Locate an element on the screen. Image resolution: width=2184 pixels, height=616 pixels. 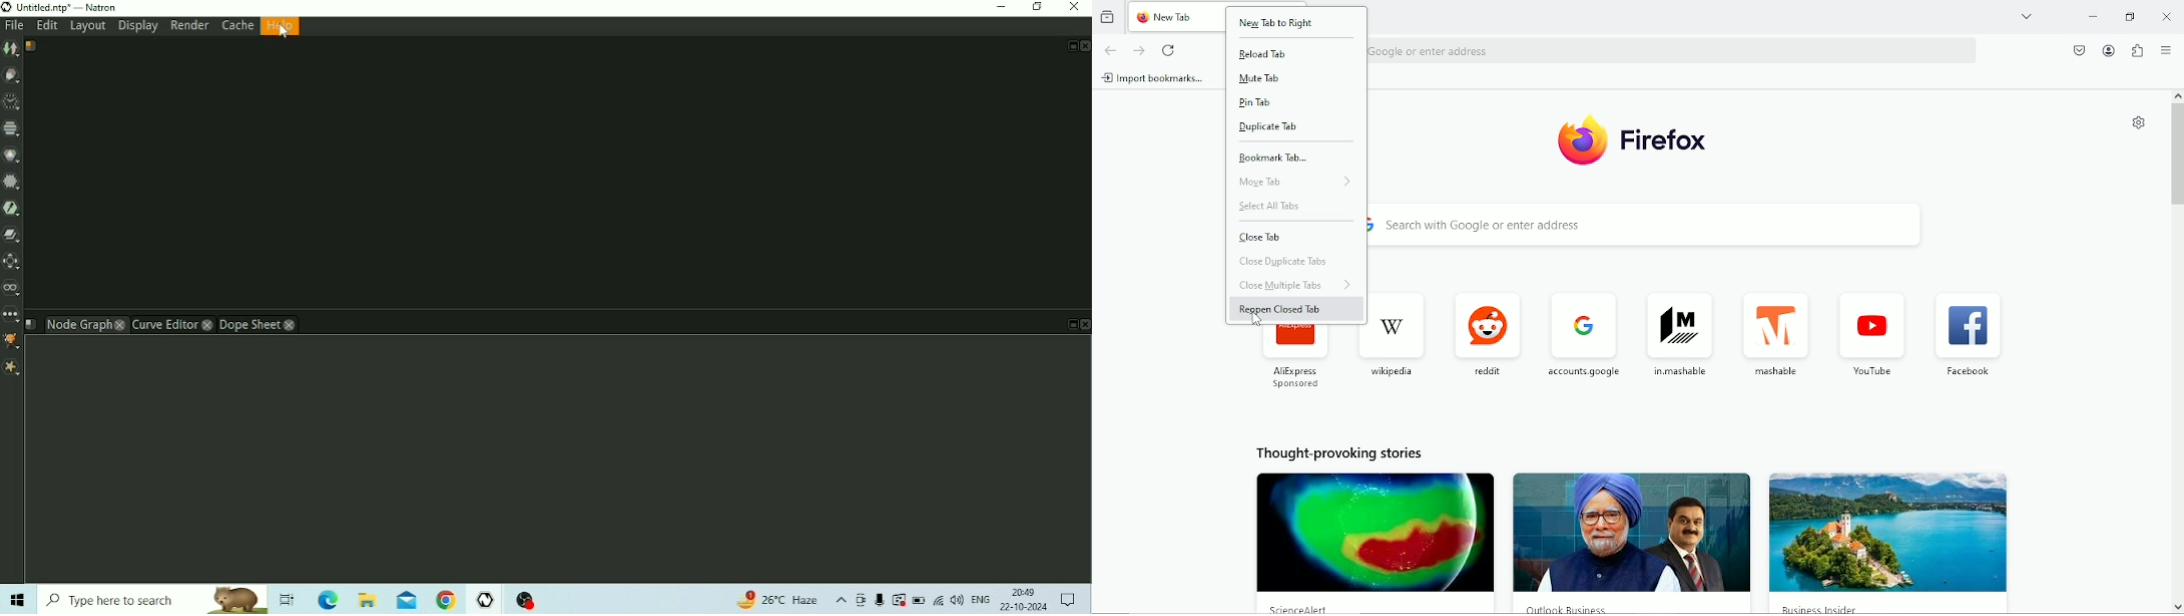
AliExpress is located at coordinates (1293, 360).